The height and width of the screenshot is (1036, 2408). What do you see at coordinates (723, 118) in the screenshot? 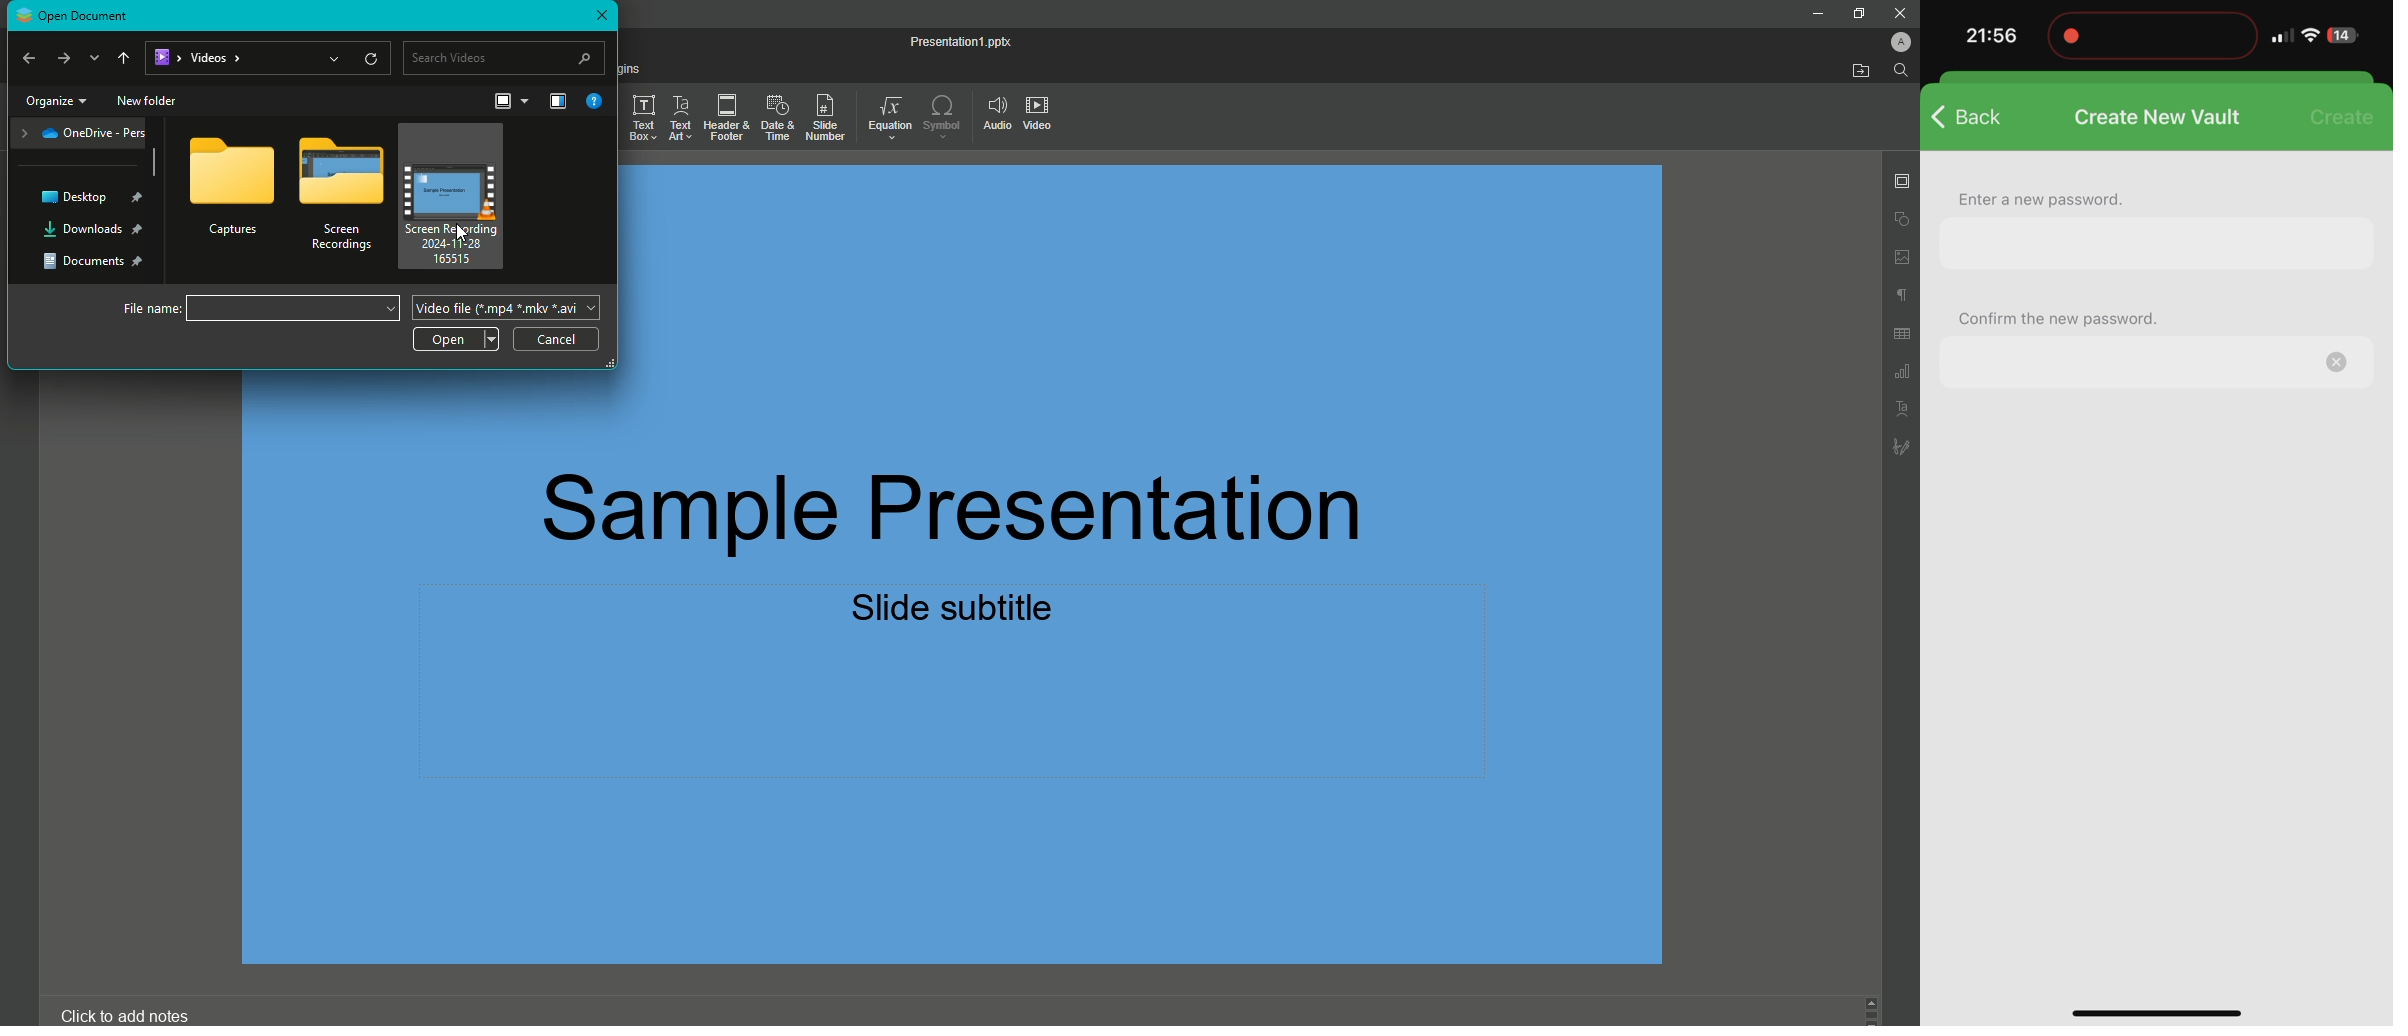
I see `Header and Footer` at bounding box center [723, 118].